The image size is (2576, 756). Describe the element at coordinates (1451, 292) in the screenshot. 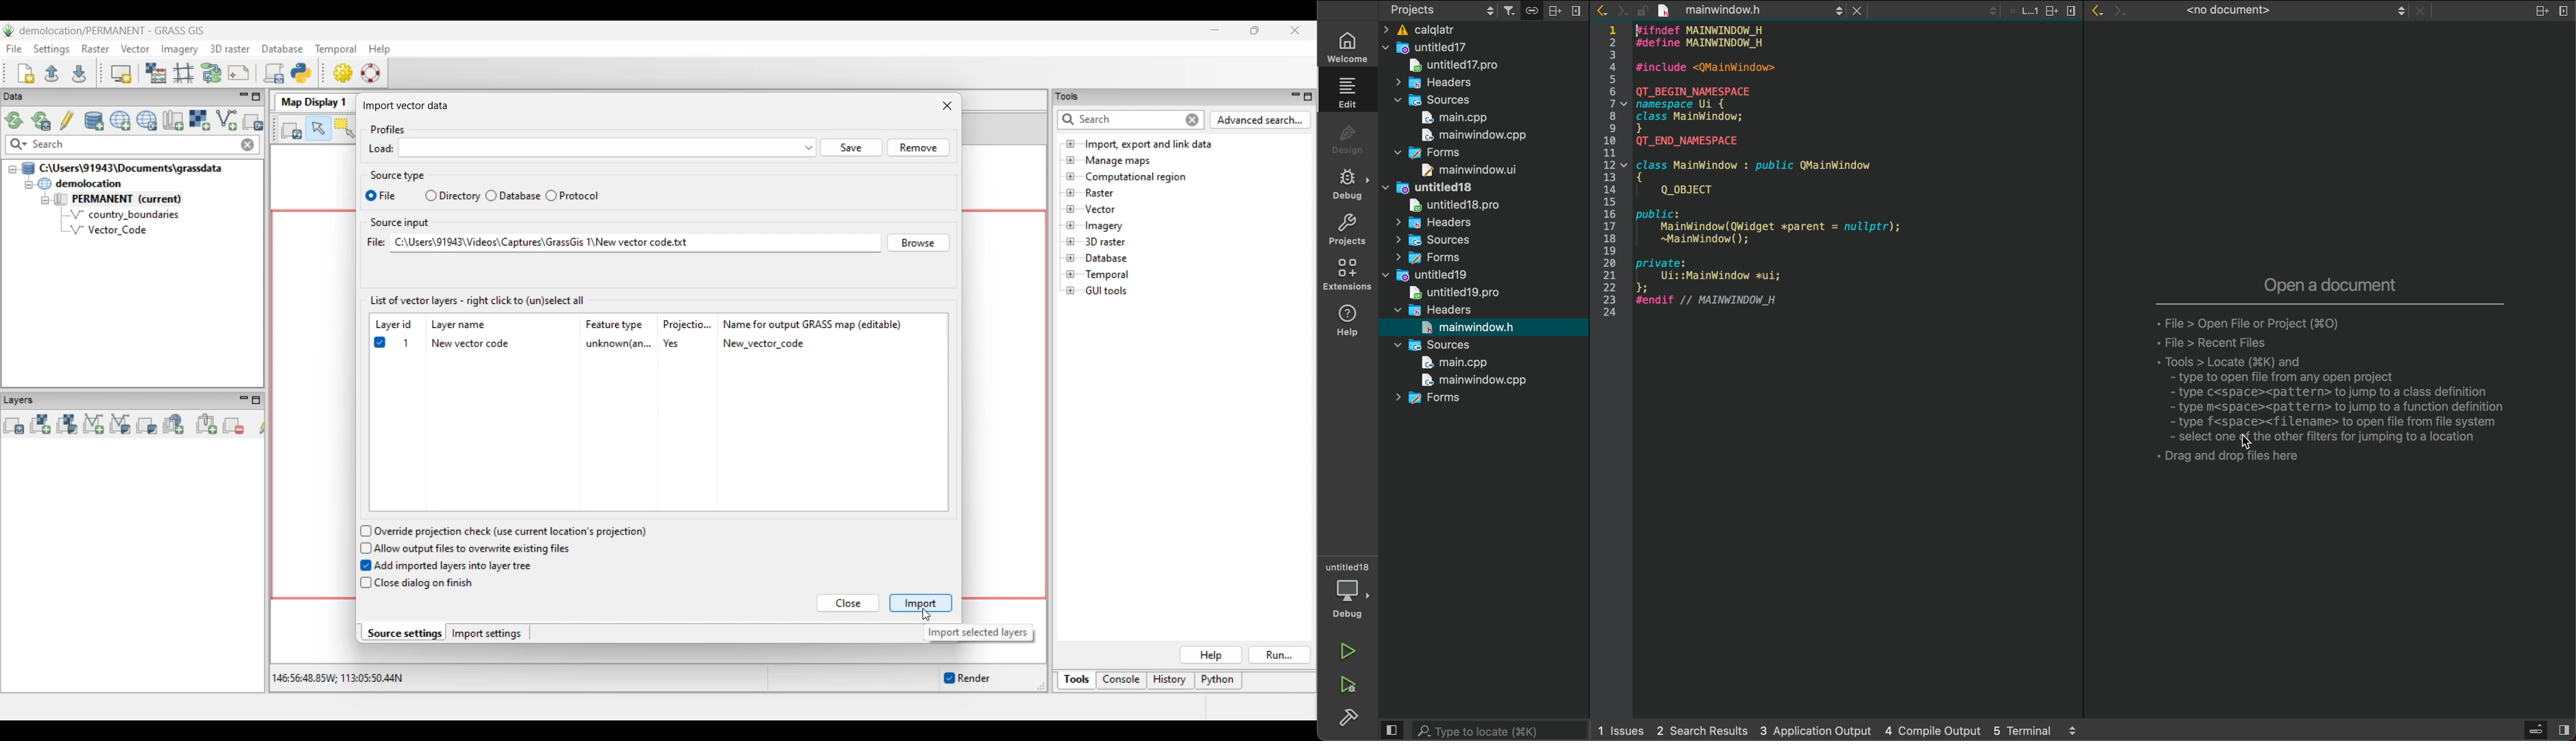

I see `untitled19pro` at that location.